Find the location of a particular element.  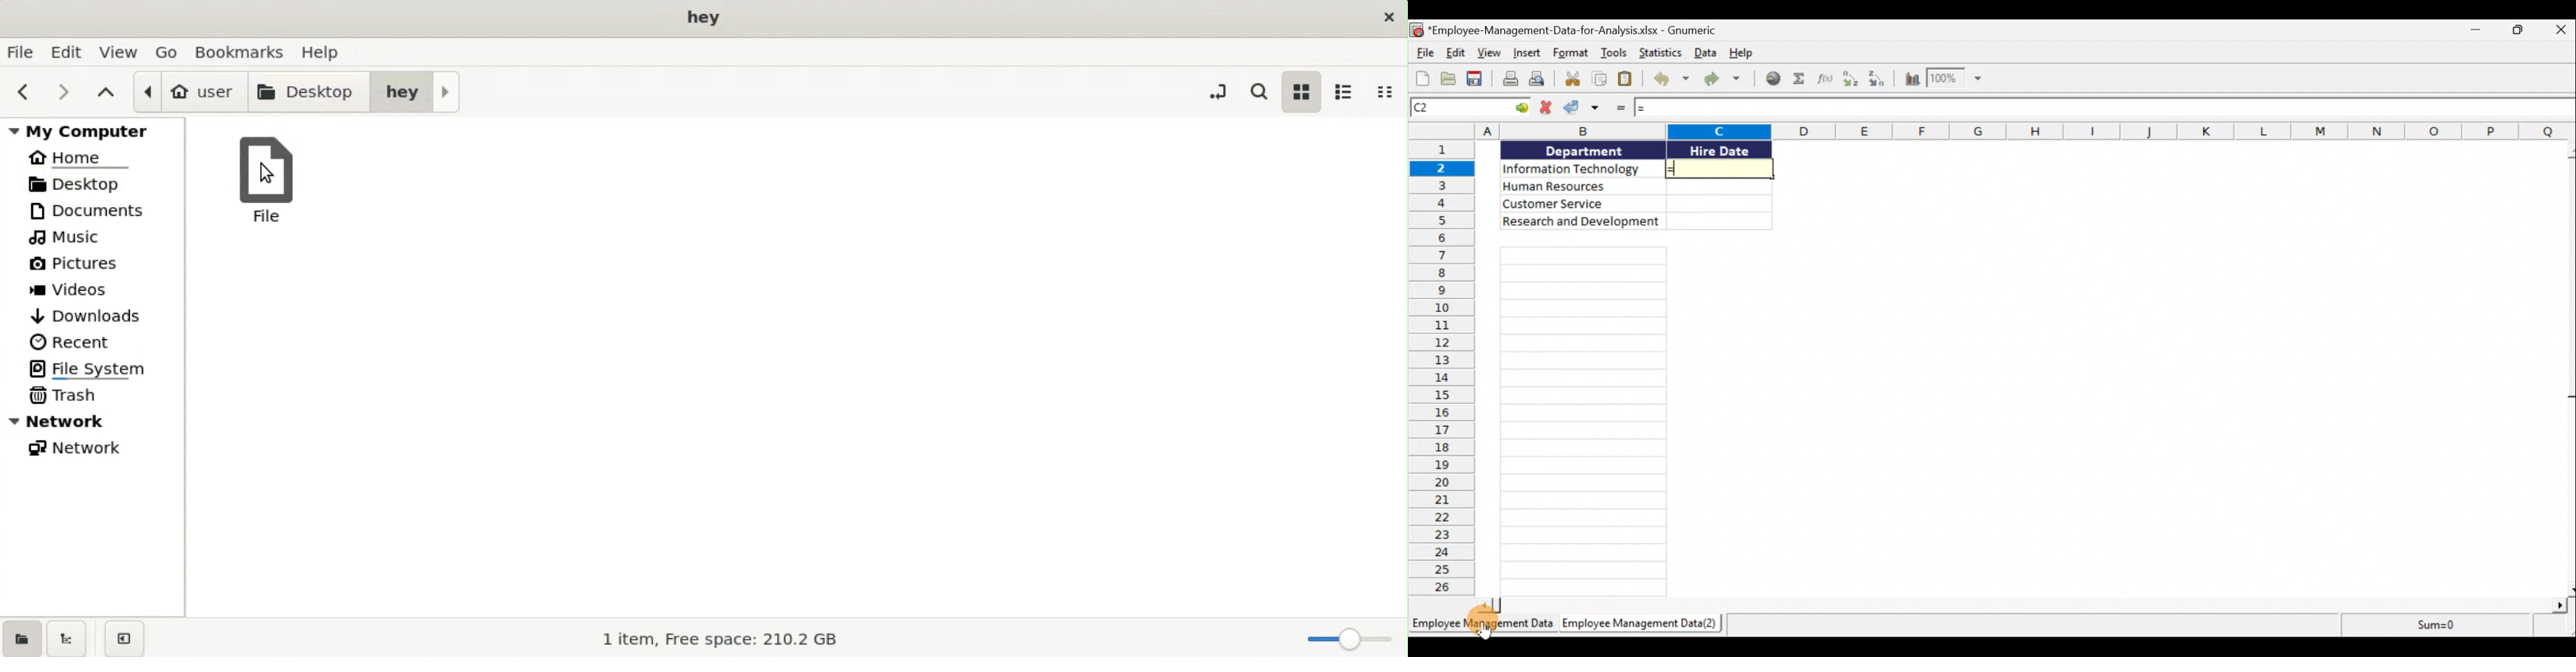

Maximise is located at coordinates (2523, 30).